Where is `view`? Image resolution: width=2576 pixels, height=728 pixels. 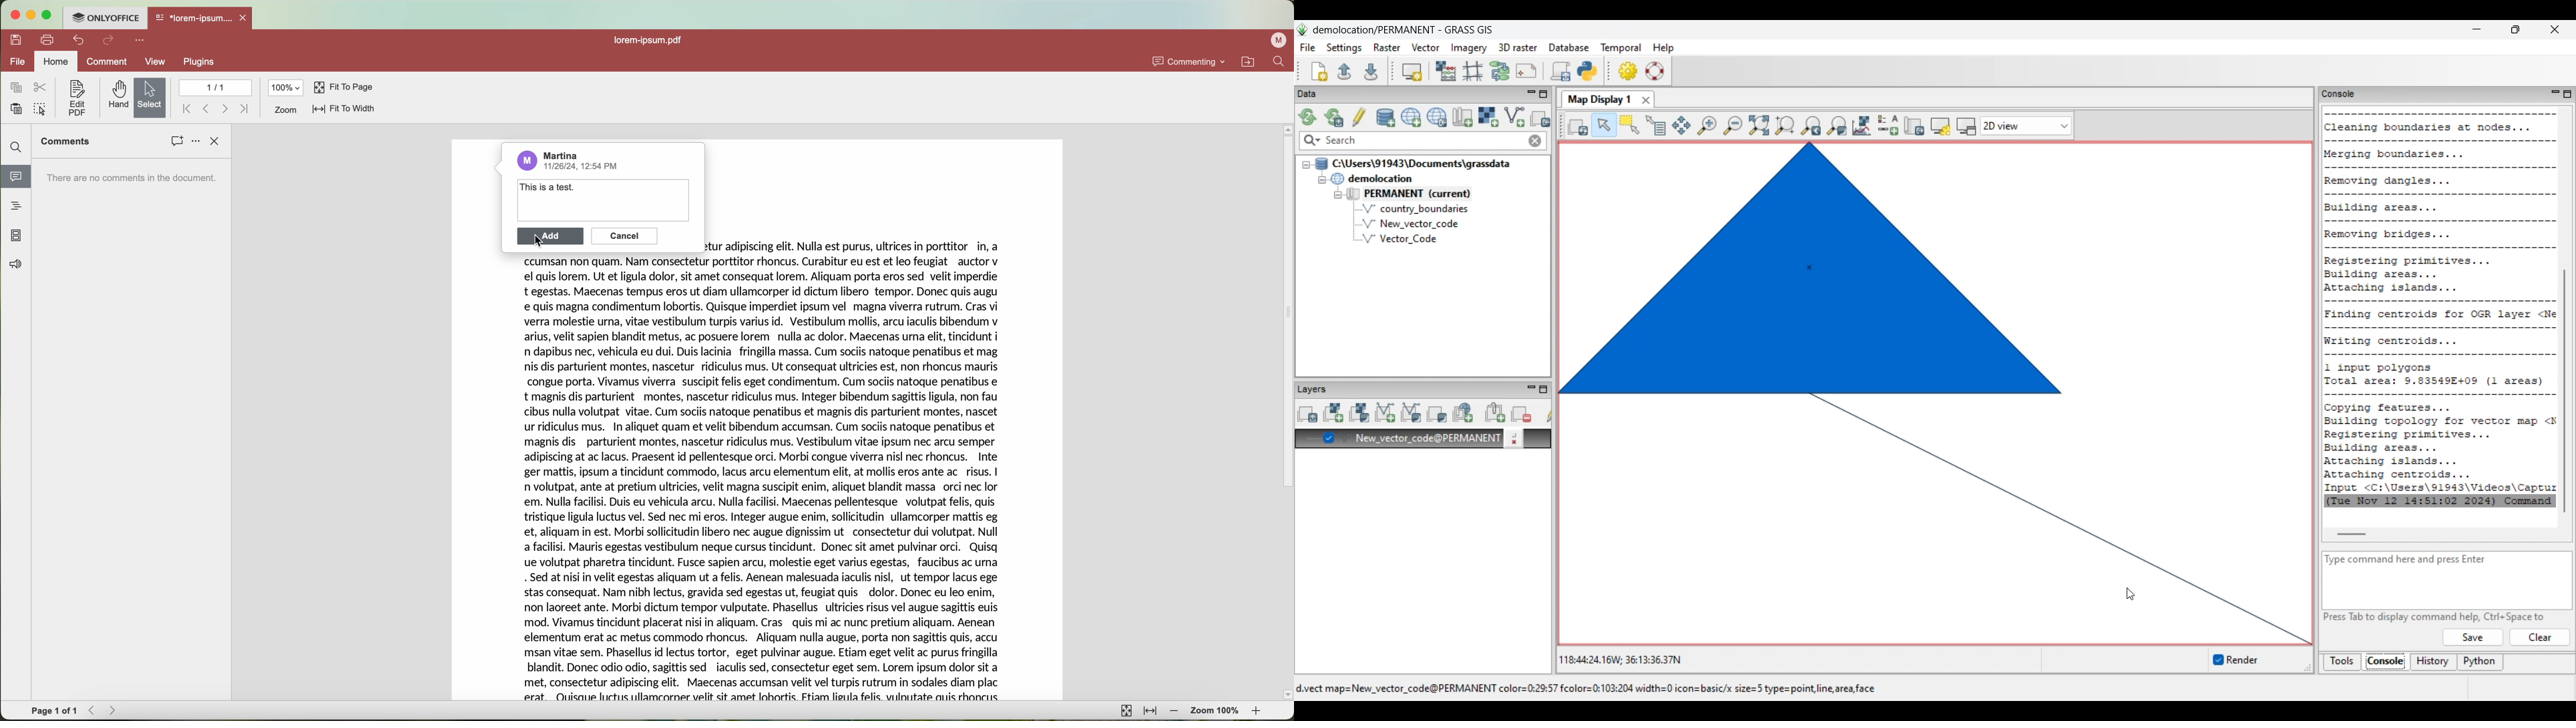
view is located at coordinates (157, 61).